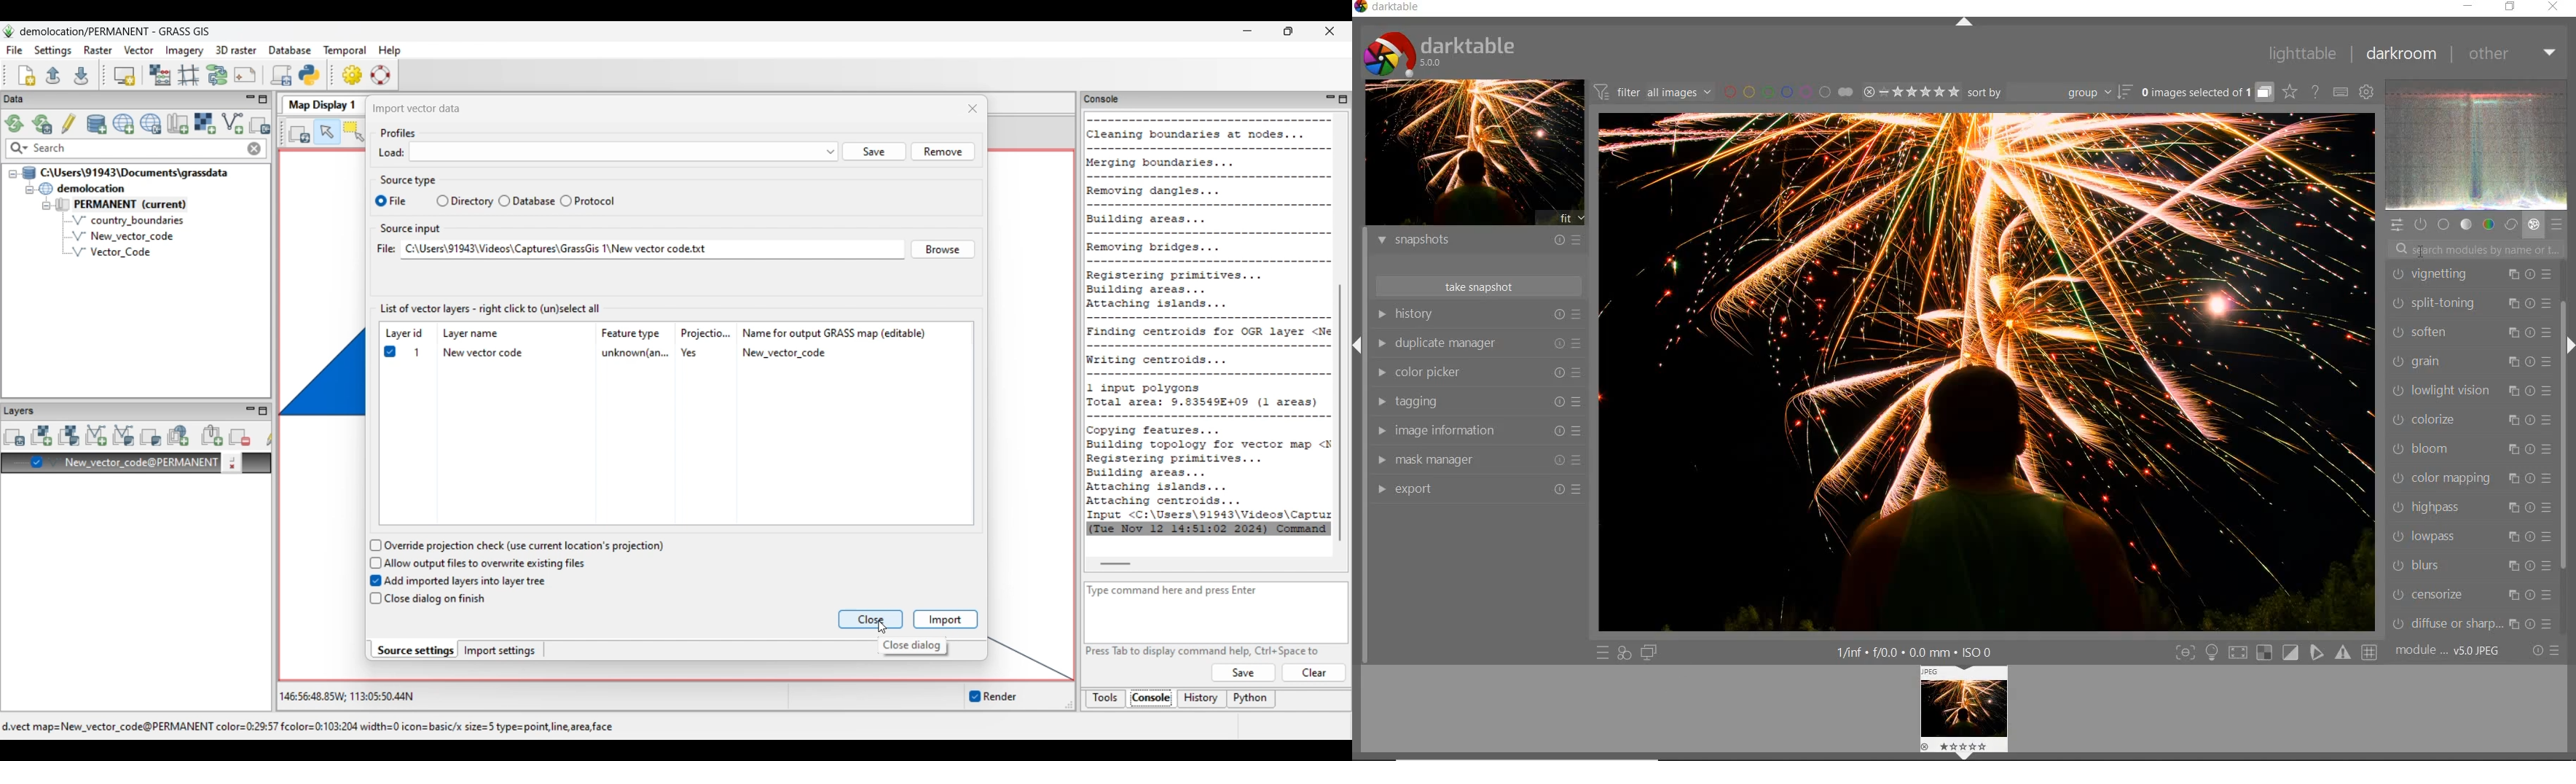 The image size is (2576, 784). I want to click on tagging, so click(1478, 403).